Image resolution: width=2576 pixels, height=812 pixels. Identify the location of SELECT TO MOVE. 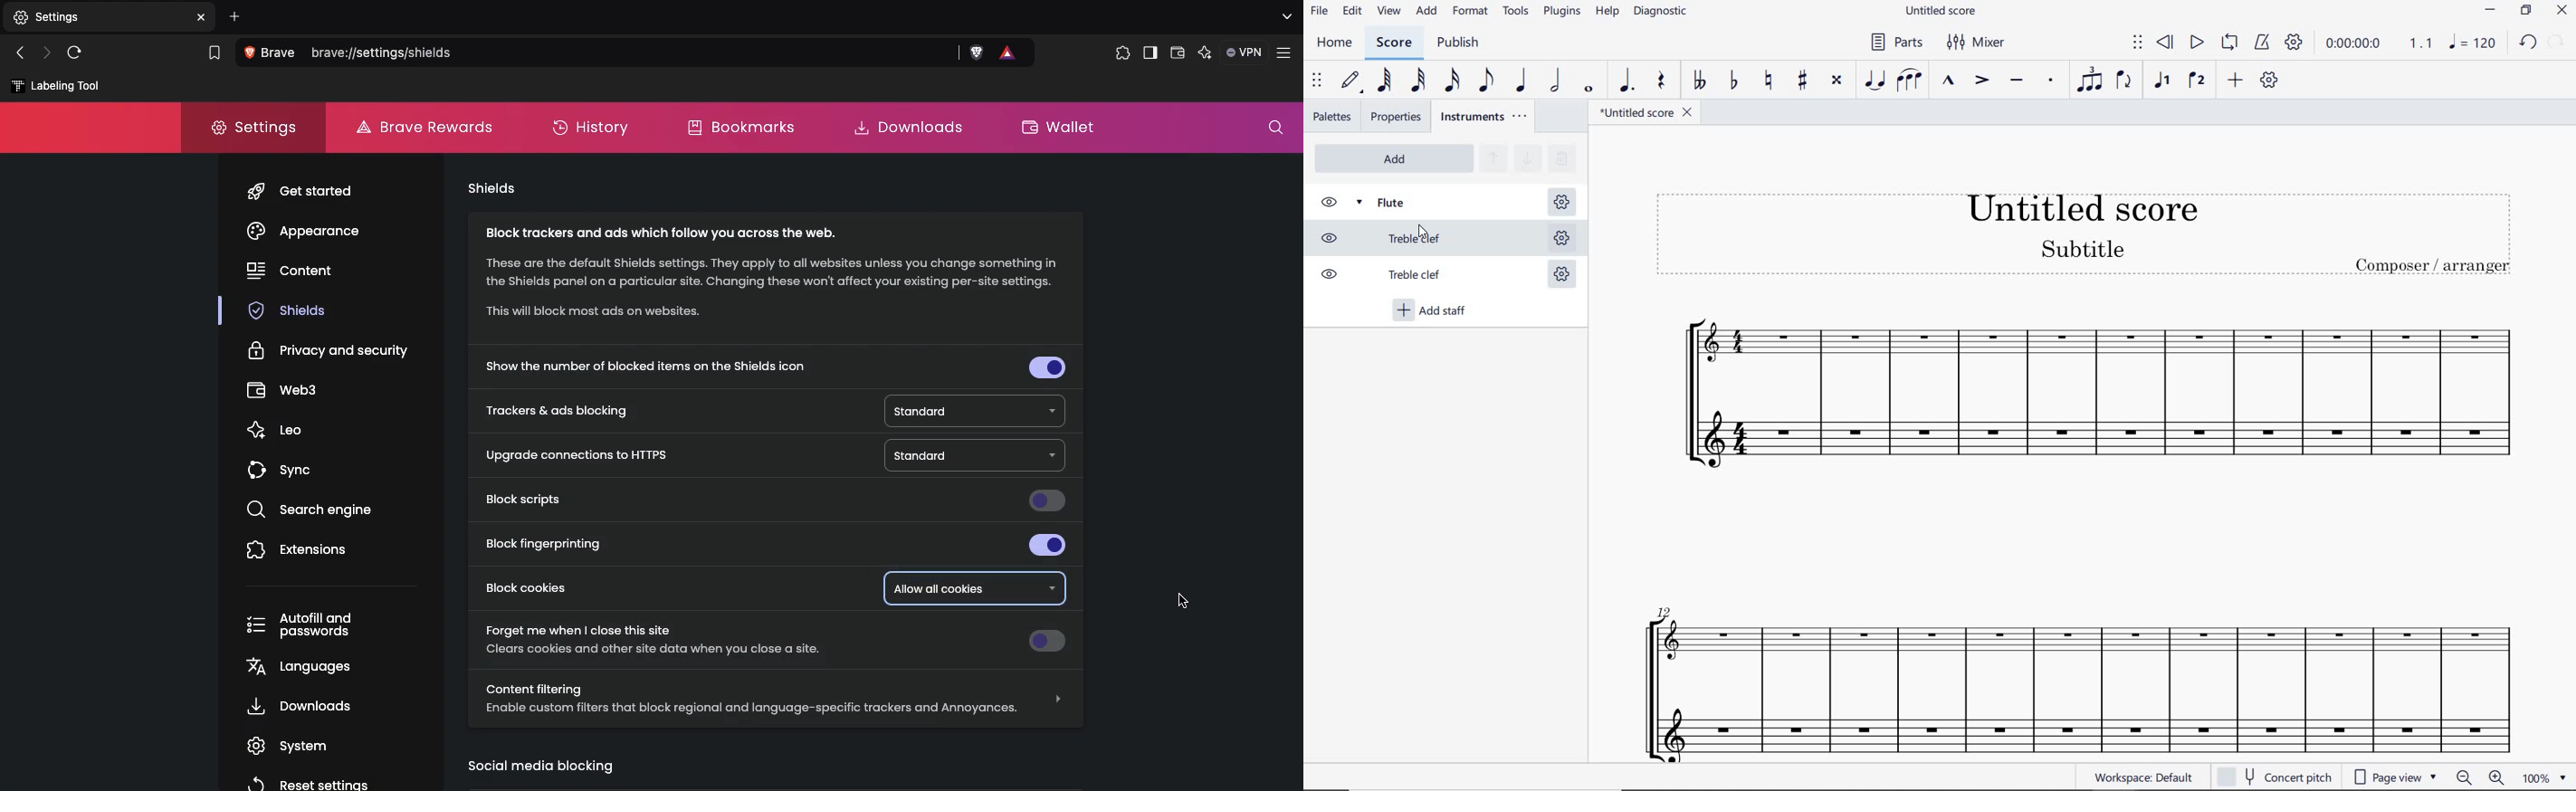
(1317, 83).